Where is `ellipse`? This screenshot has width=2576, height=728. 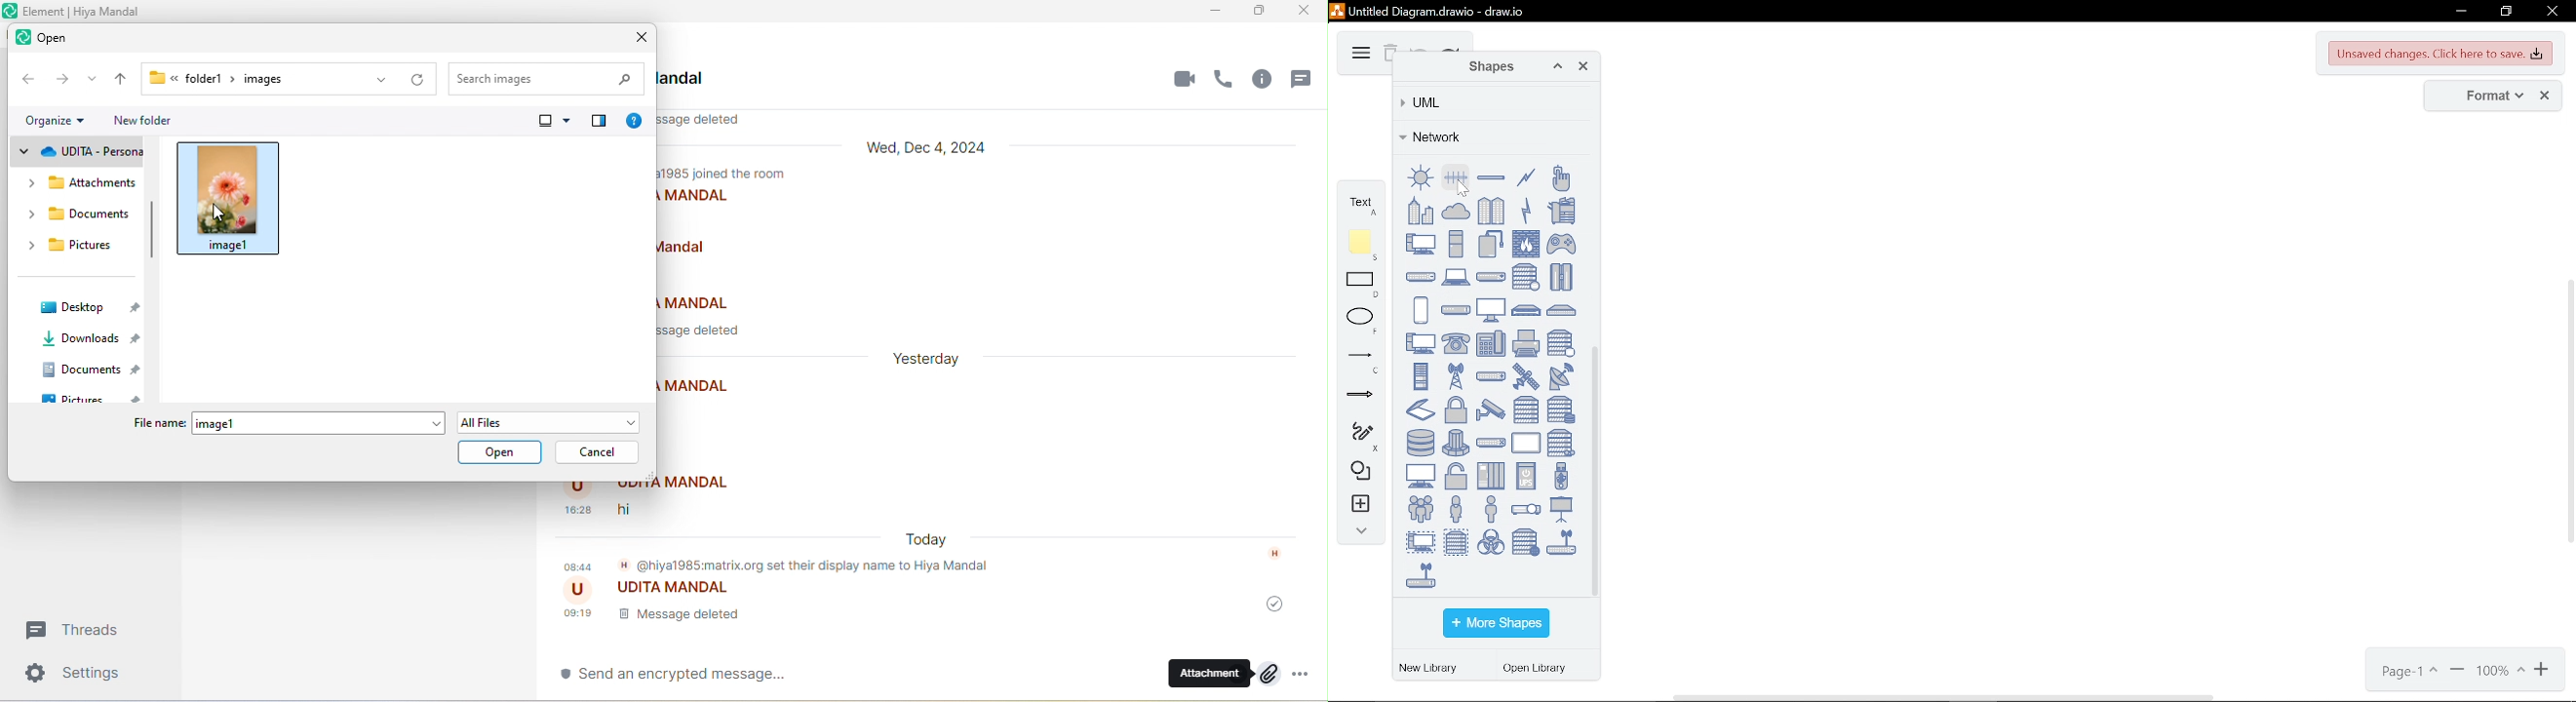 ellipse is located at coordinates (1363, 321).